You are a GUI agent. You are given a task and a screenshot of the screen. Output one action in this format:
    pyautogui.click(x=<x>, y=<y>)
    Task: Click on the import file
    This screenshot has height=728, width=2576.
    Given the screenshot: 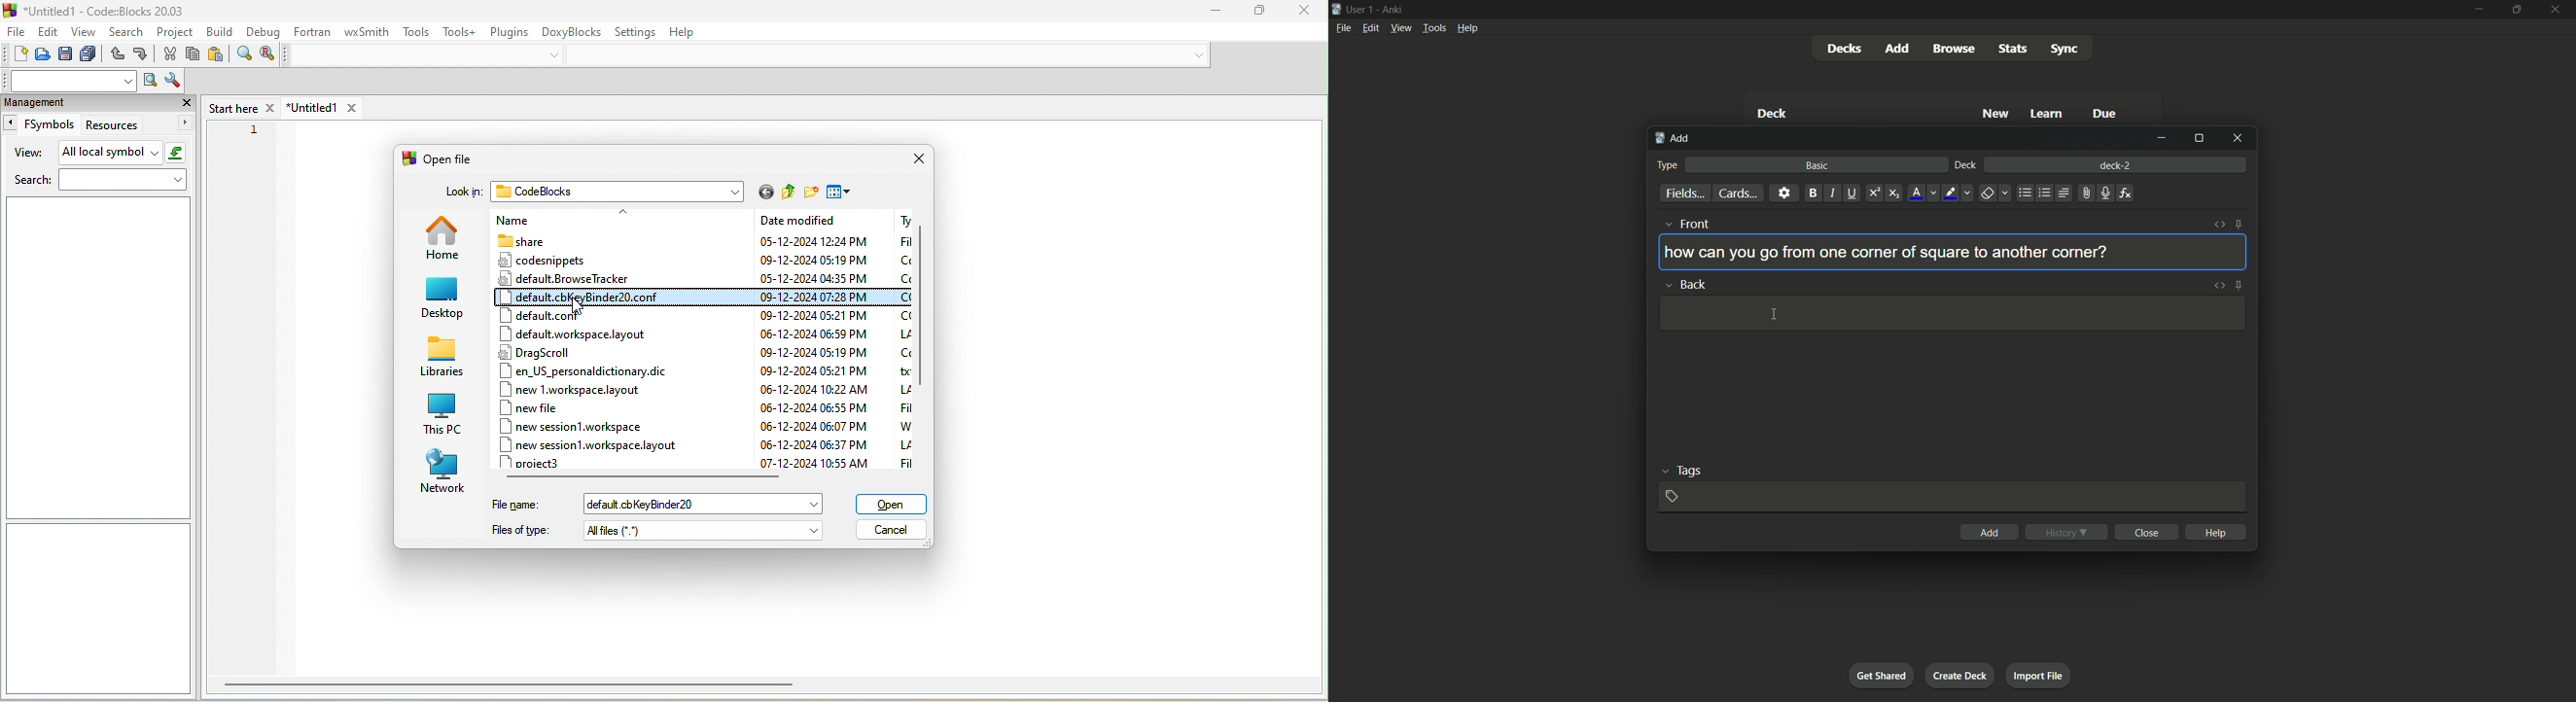 What is the action you would take?
    pyautogui.click(x=2040, y=676)
    